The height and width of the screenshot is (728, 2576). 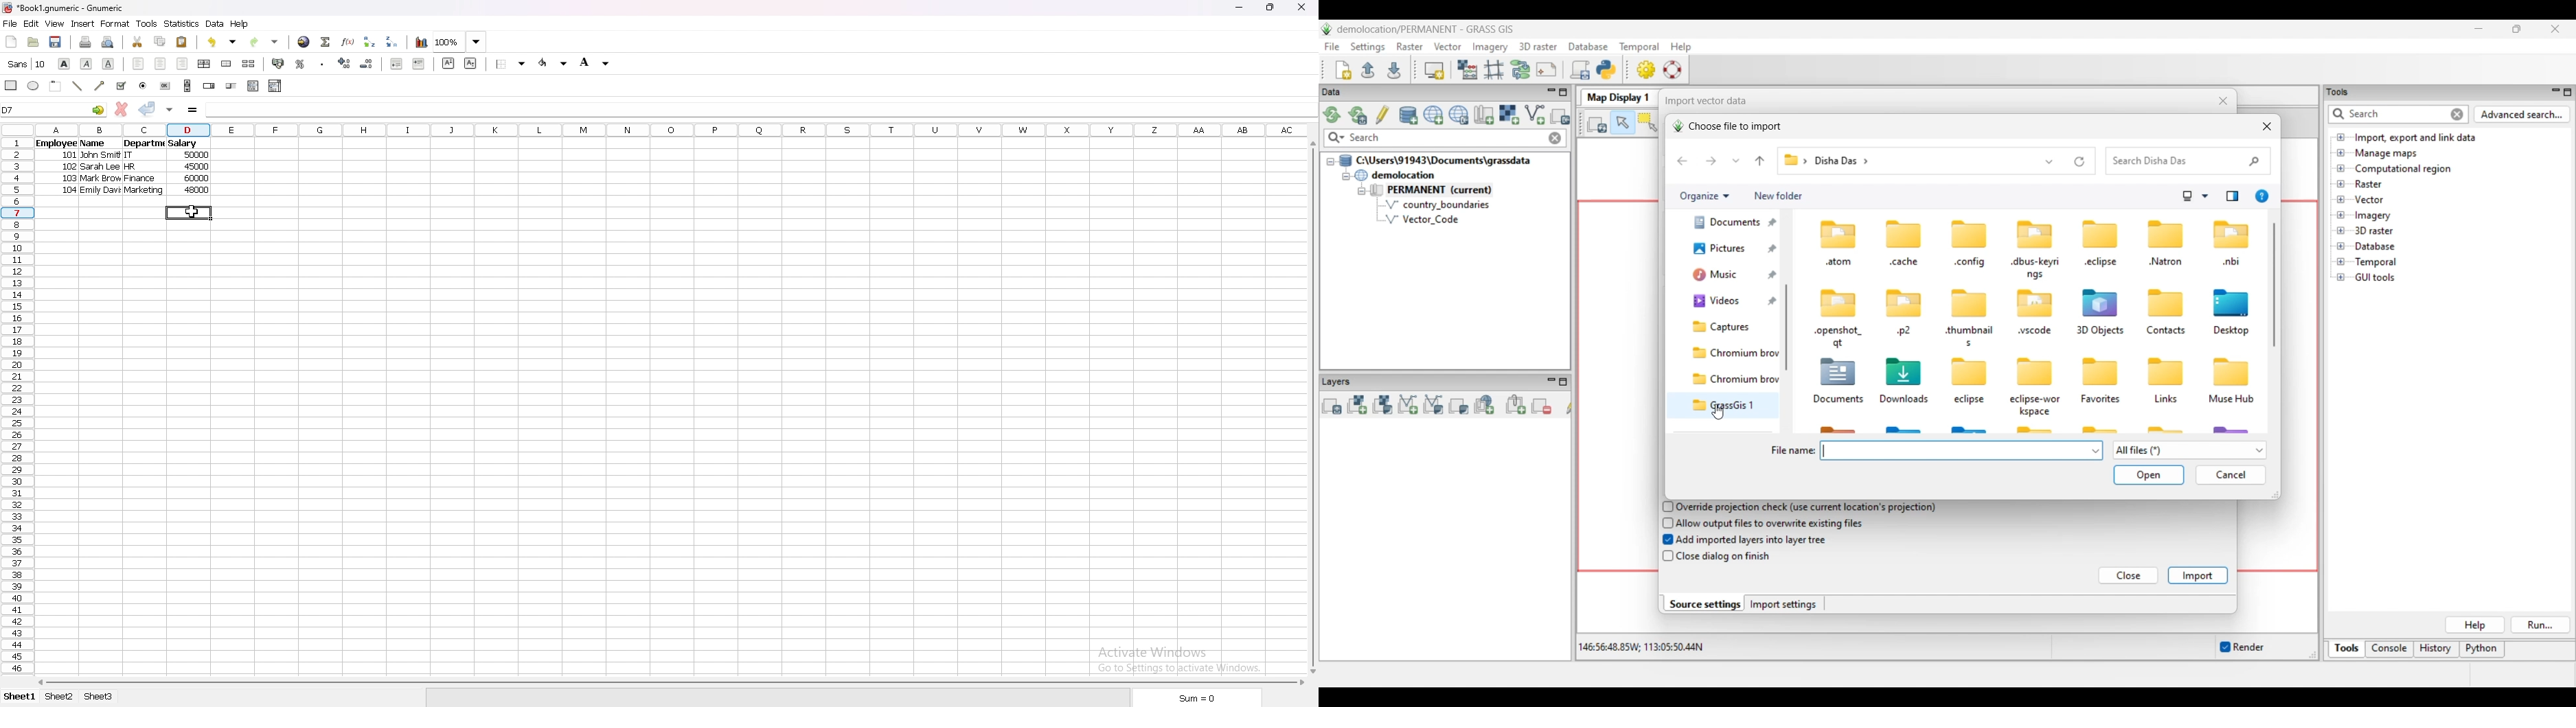 What do you see at coordinates (102, 155) in the screenshot?
I see `john smith` at bounding box center [102, 155].